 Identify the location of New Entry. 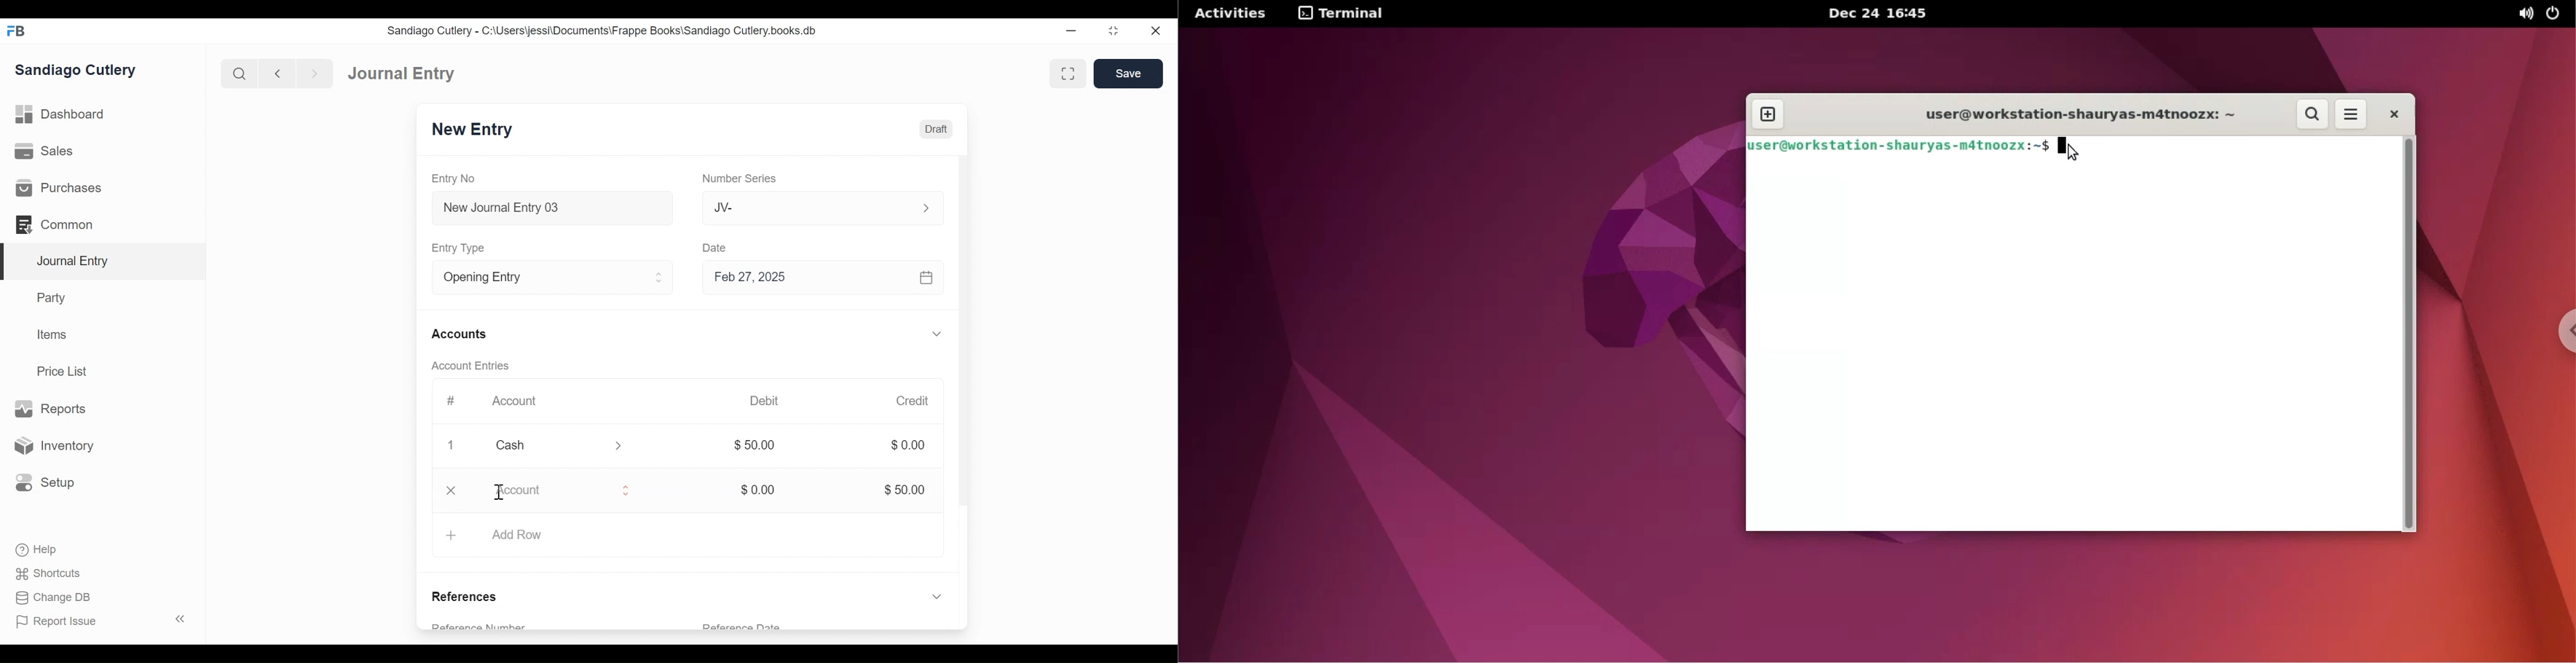
(473, 130).